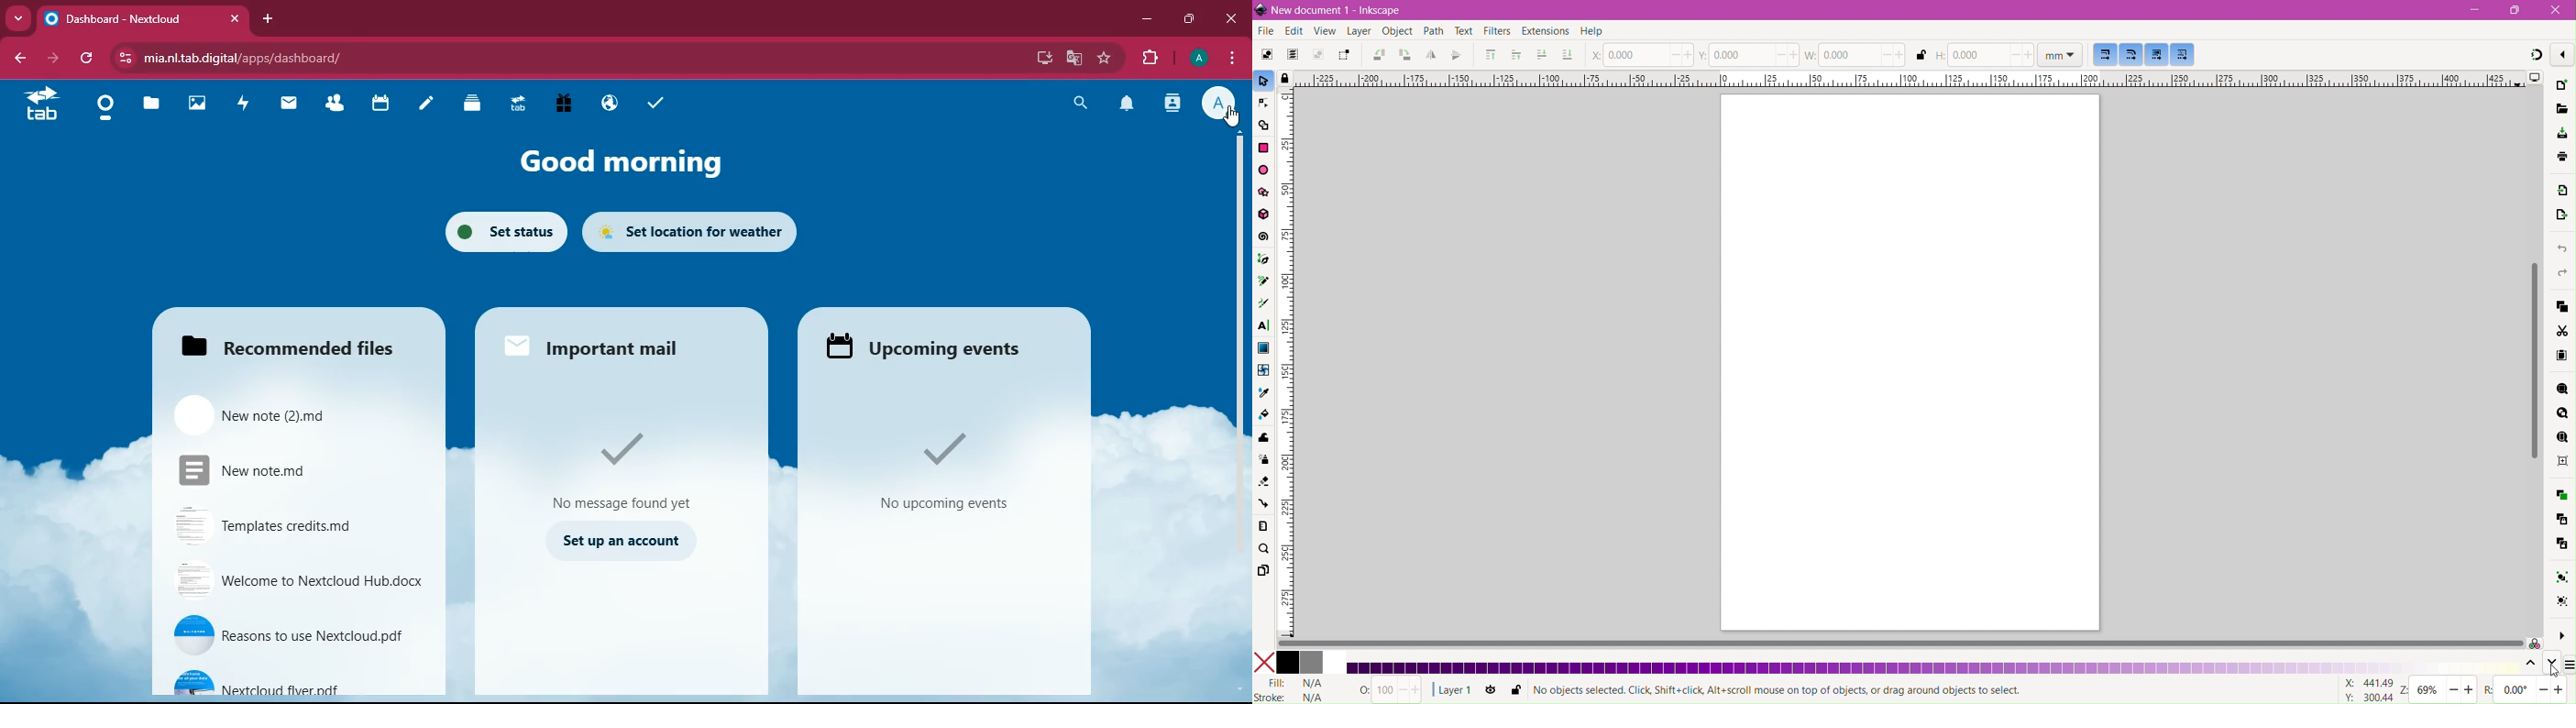 The image size is (2576, 728). I want to click on add tab, so click(269, 18).